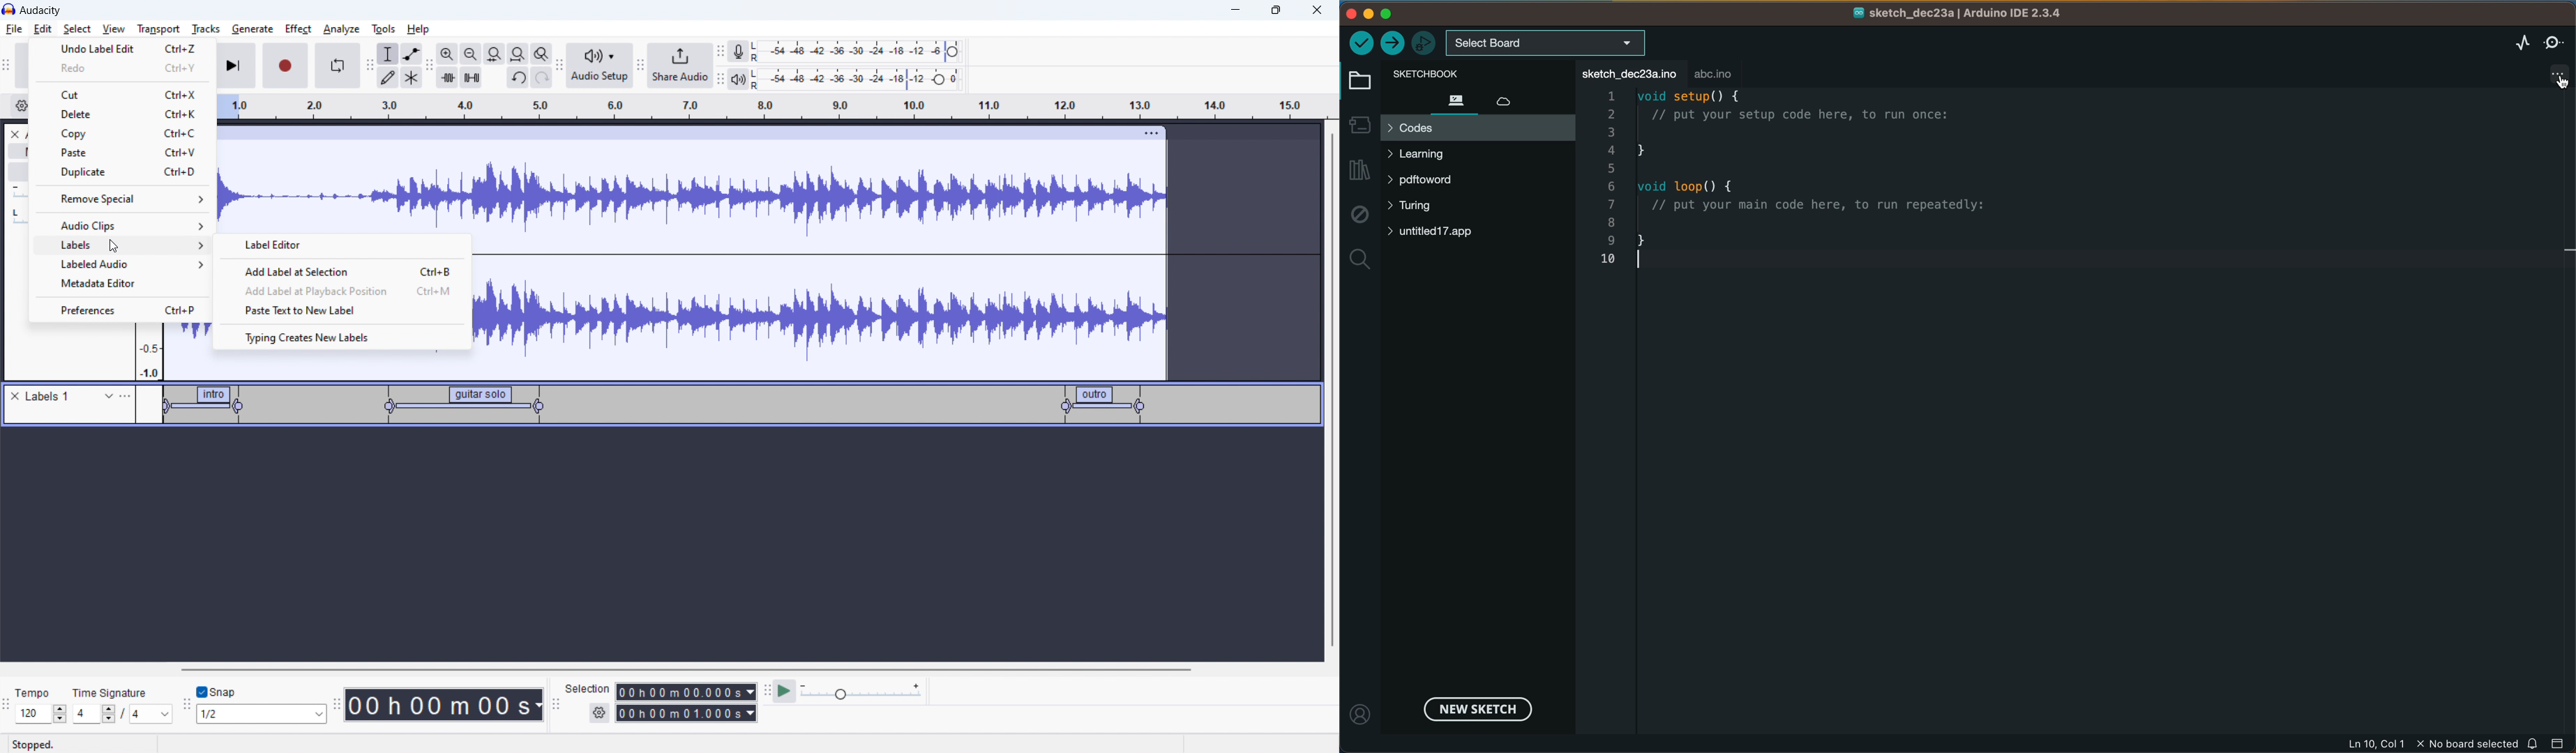 This screenshot has height=756, width=2576. Describe the element at coordinates (554, 705) in the screenshot. I see `selection toolbar` at that location.